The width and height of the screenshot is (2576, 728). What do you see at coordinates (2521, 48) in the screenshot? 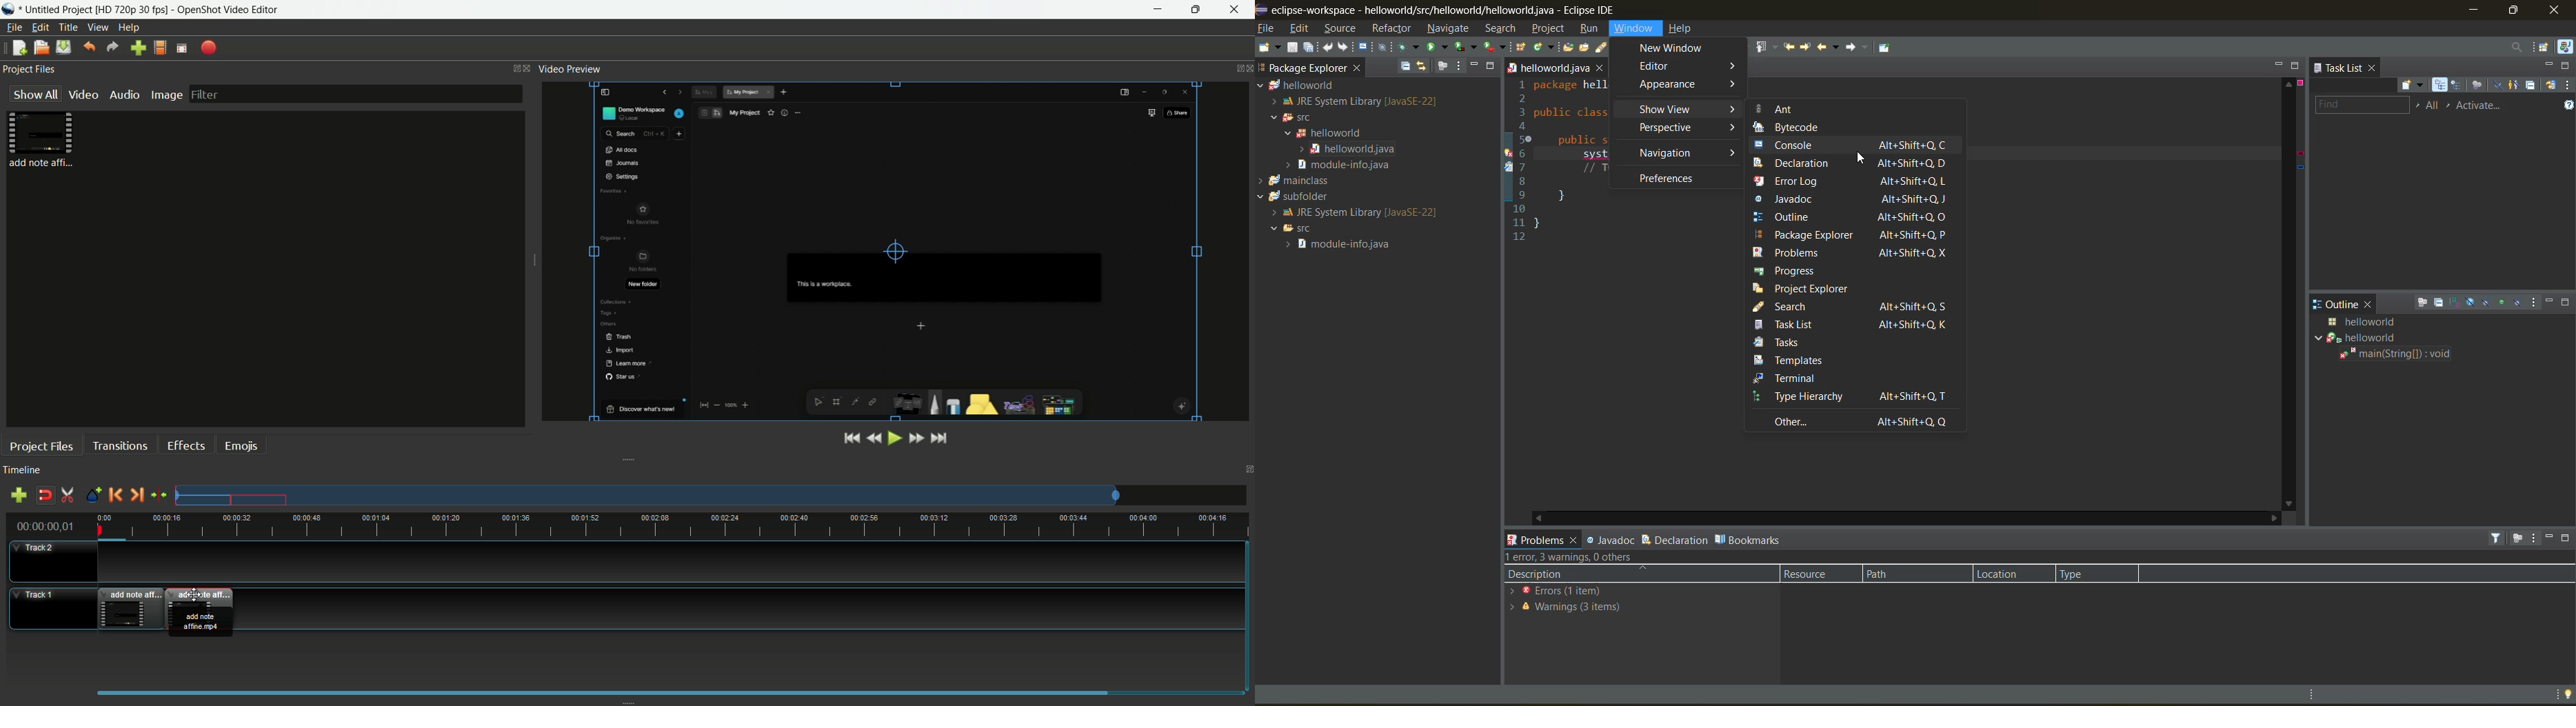
I see `access commands and other items` at bounding box center [2521, 48].